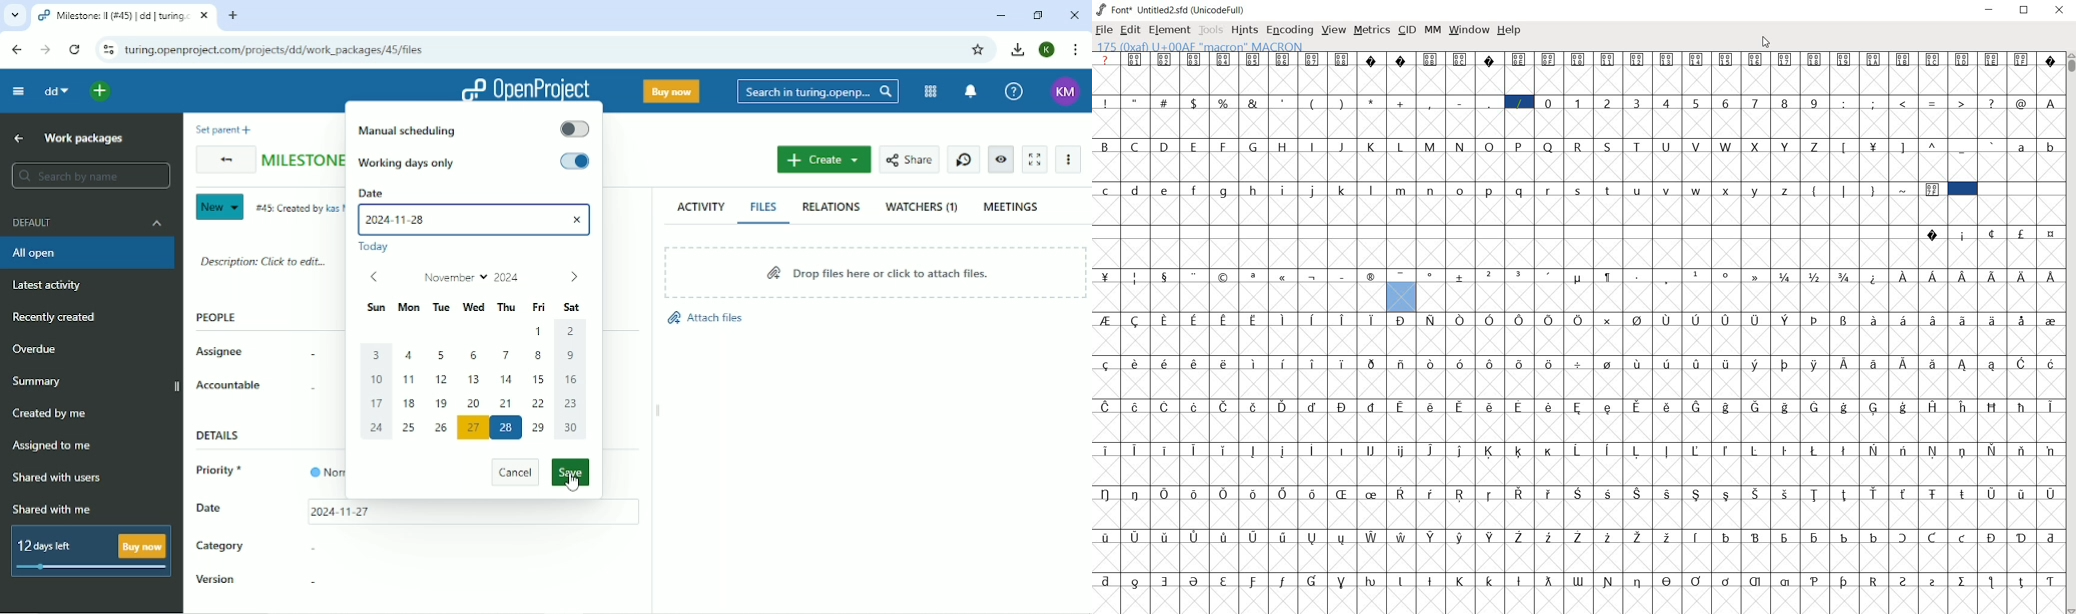  What do you see at coordinates (1784, 582) in the screenshot?
I see `Symbol` at bounding box center [1784, 582].